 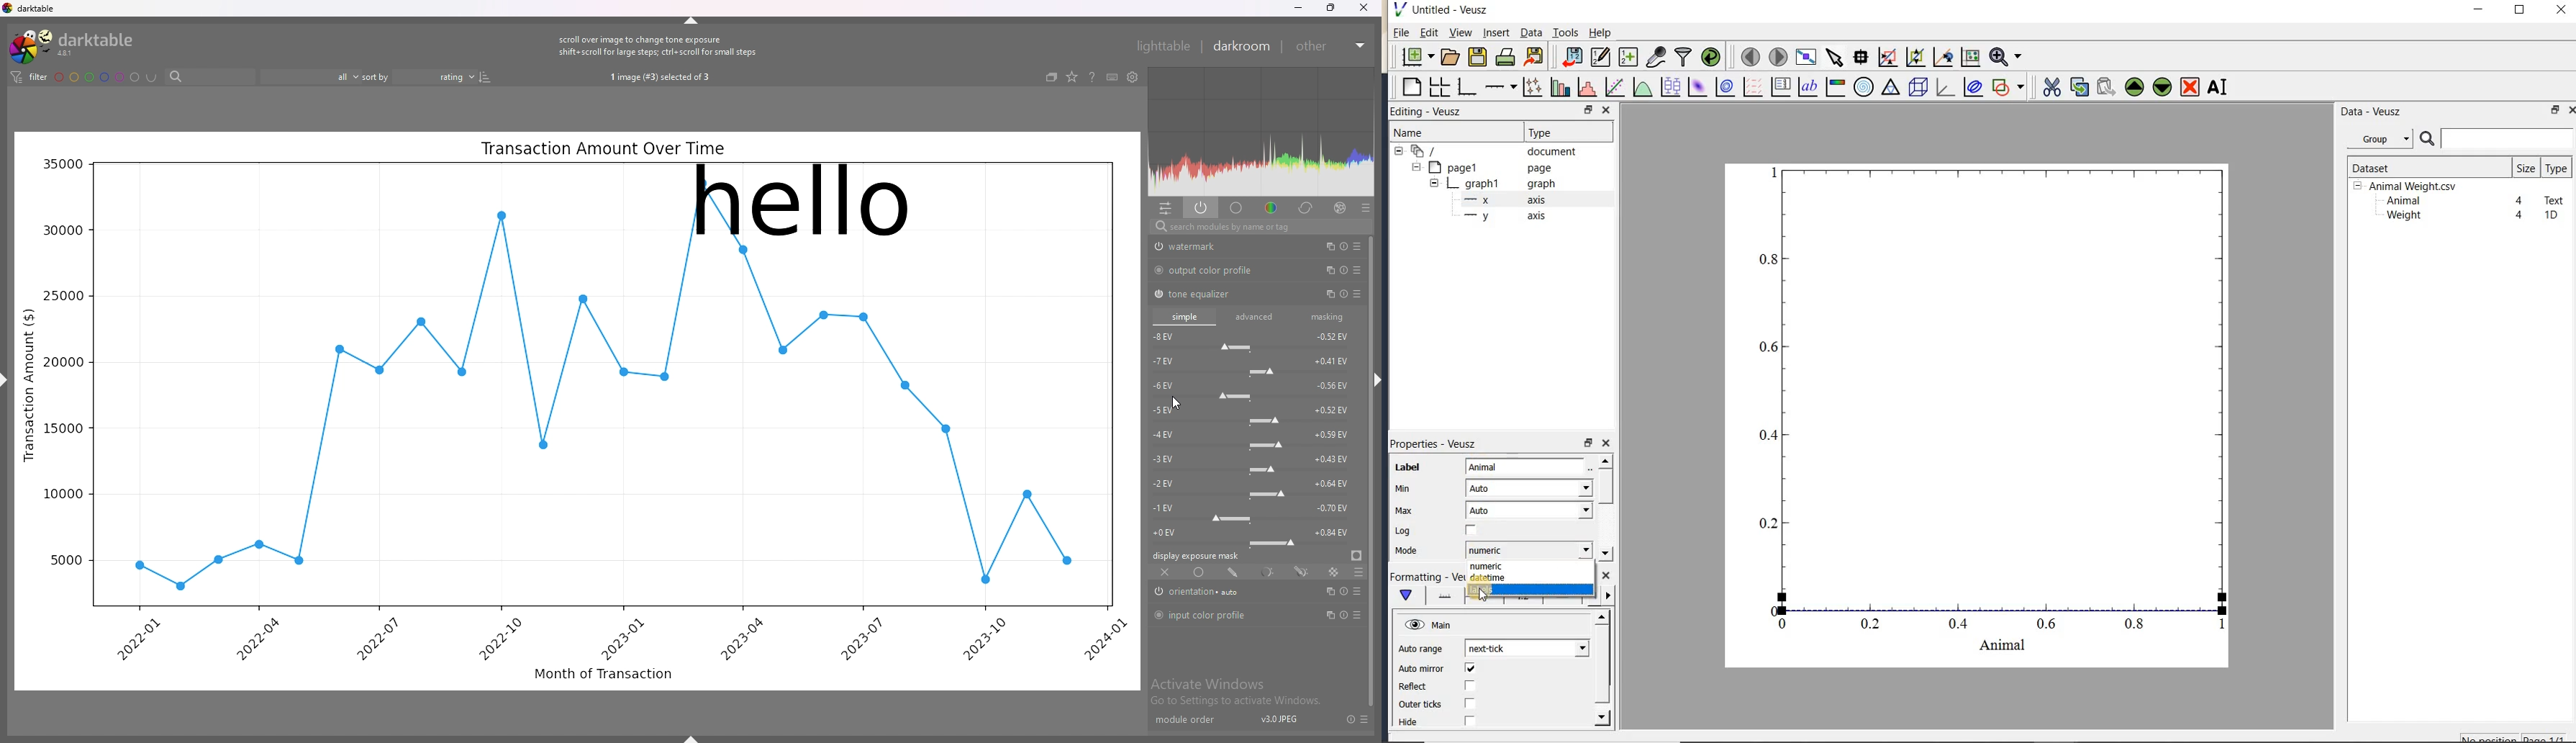 What do you see at coordinates (1490, 152) in the screenshot?
I see `document` at bounding box center [1490, 152].